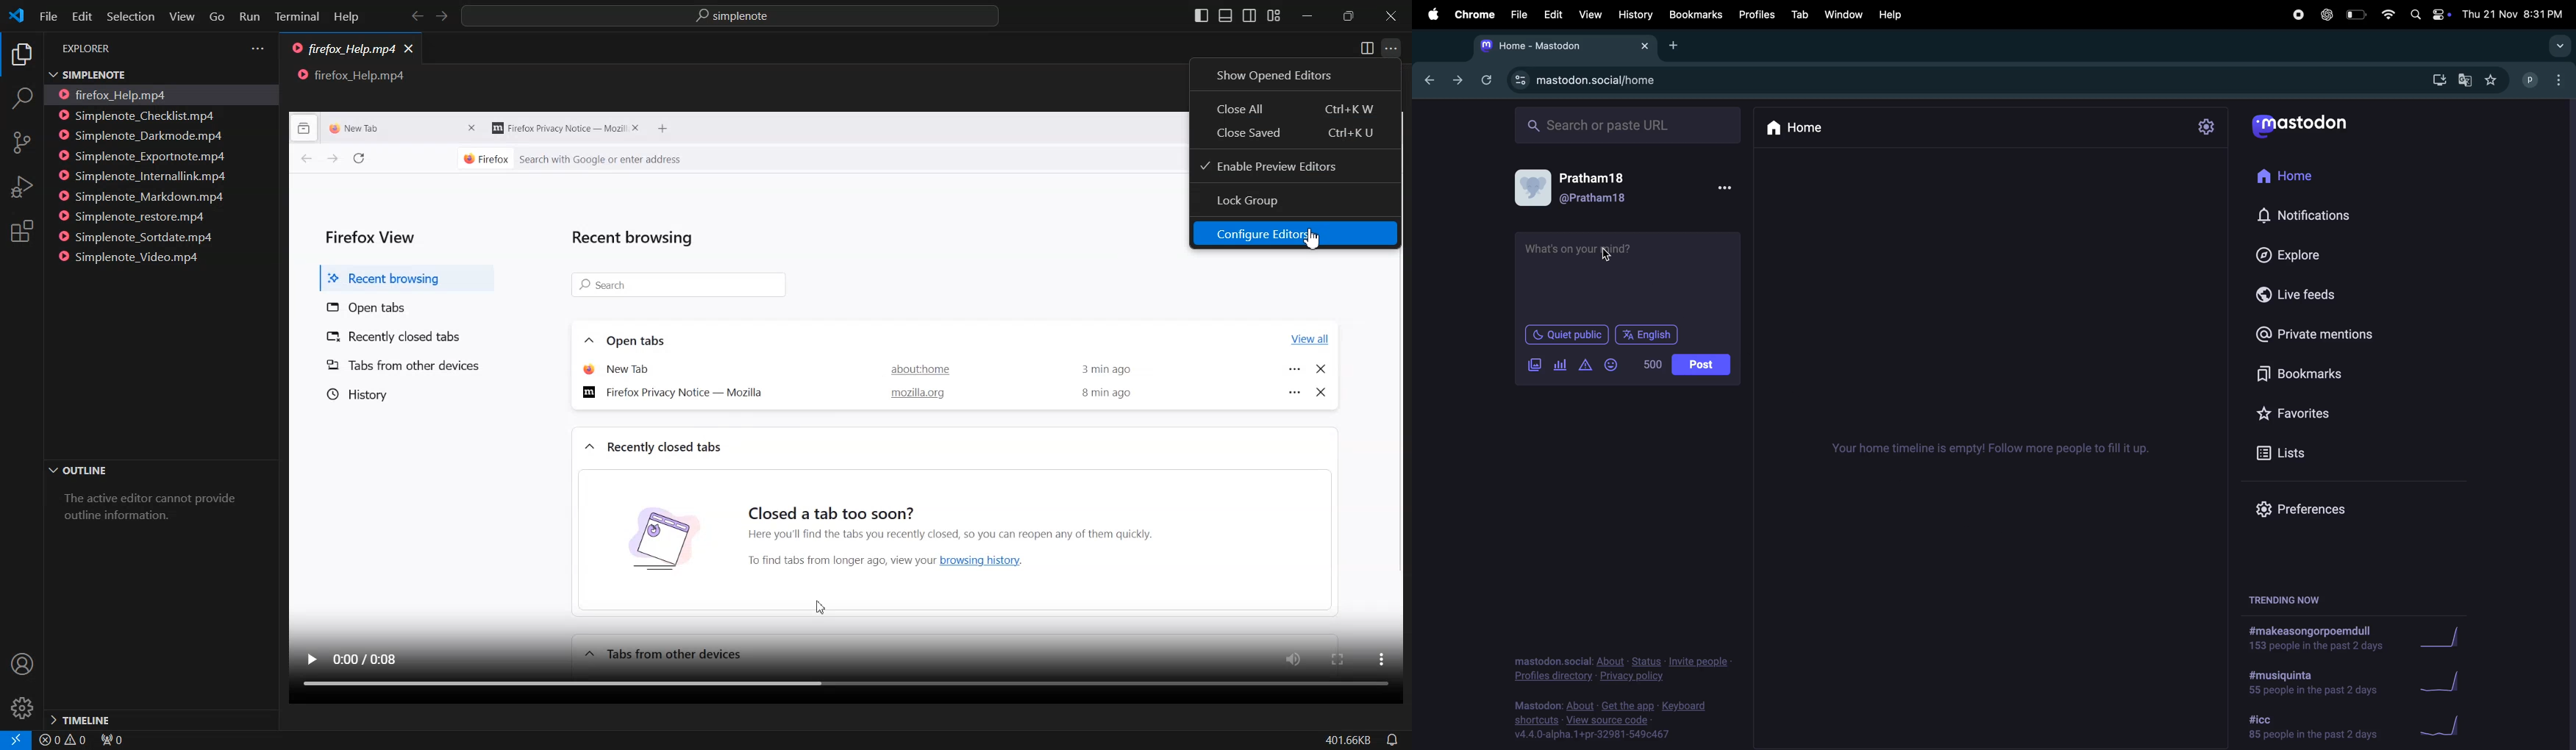 Image resolution: width=2576 pixels, height=756 pixels. What do you see at coordinates (257, 49) in the screenshot?
I see `View and more actions` at bounding box center [257, 49].